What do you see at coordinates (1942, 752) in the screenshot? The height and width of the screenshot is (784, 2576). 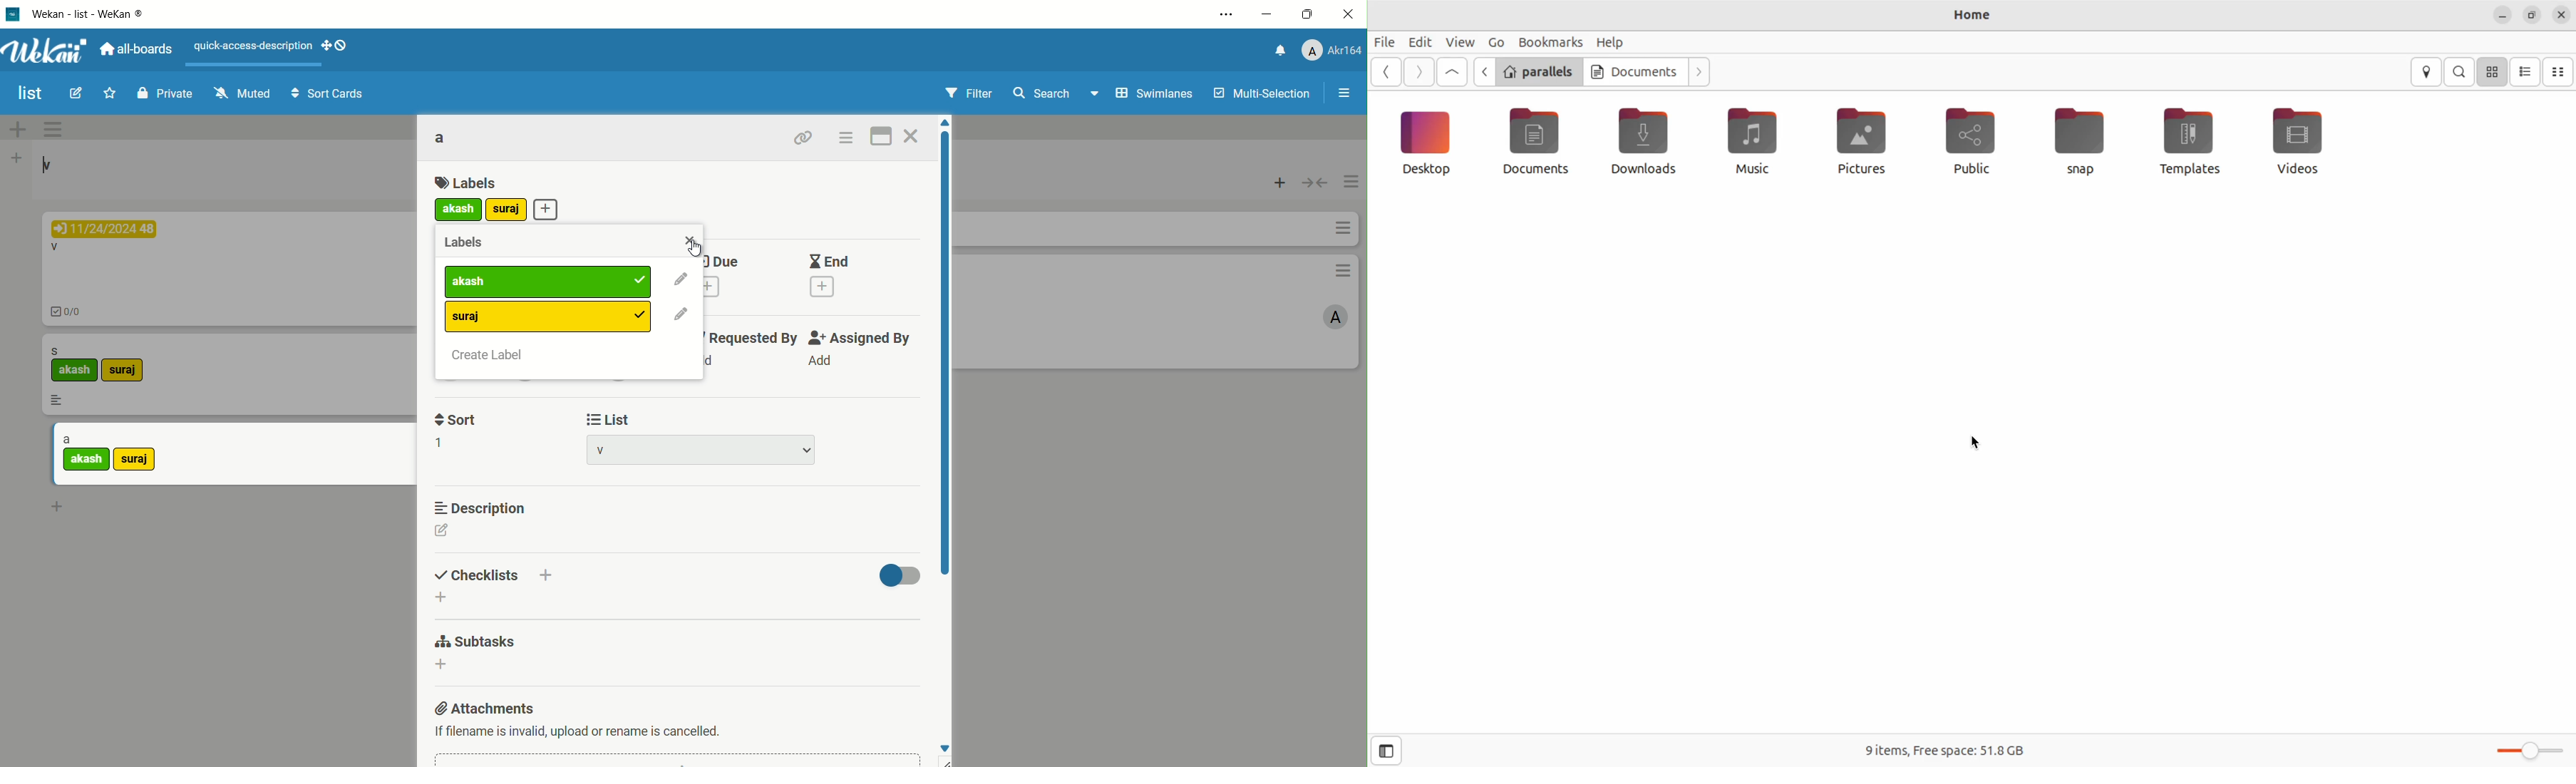 I see ` items space` at bounding box center [1942, 752].